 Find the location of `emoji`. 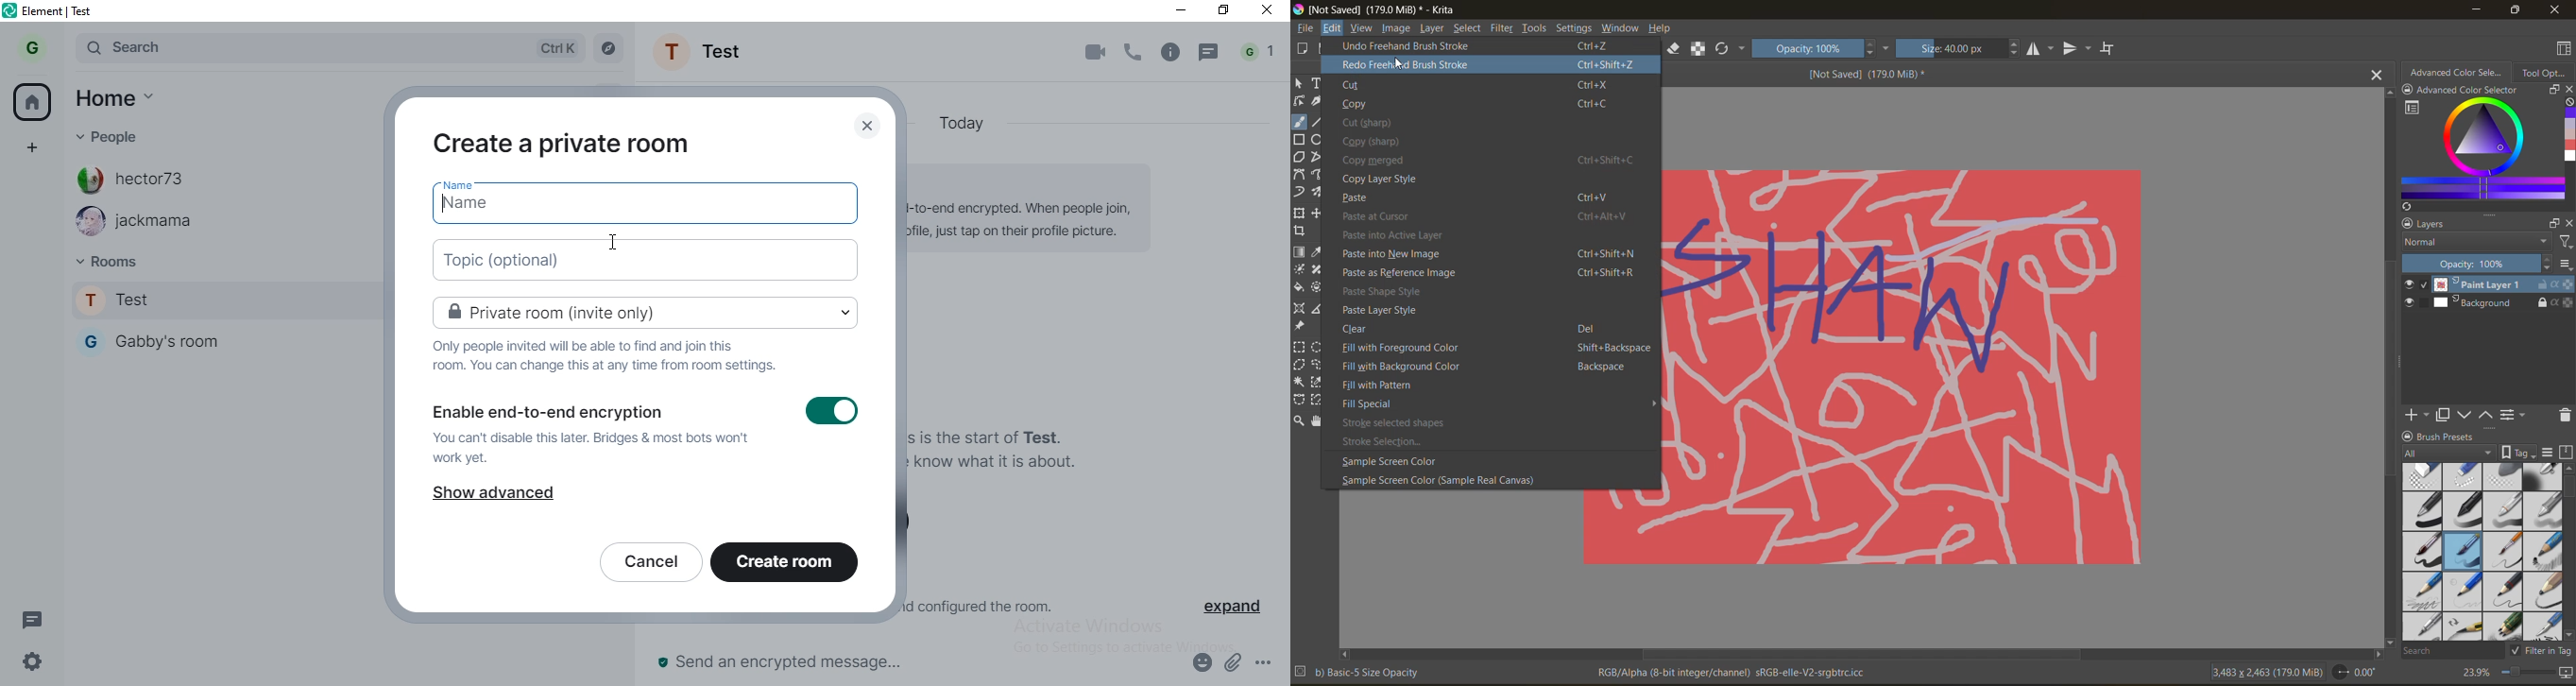

emoji is located at coordinates (1201, 664).